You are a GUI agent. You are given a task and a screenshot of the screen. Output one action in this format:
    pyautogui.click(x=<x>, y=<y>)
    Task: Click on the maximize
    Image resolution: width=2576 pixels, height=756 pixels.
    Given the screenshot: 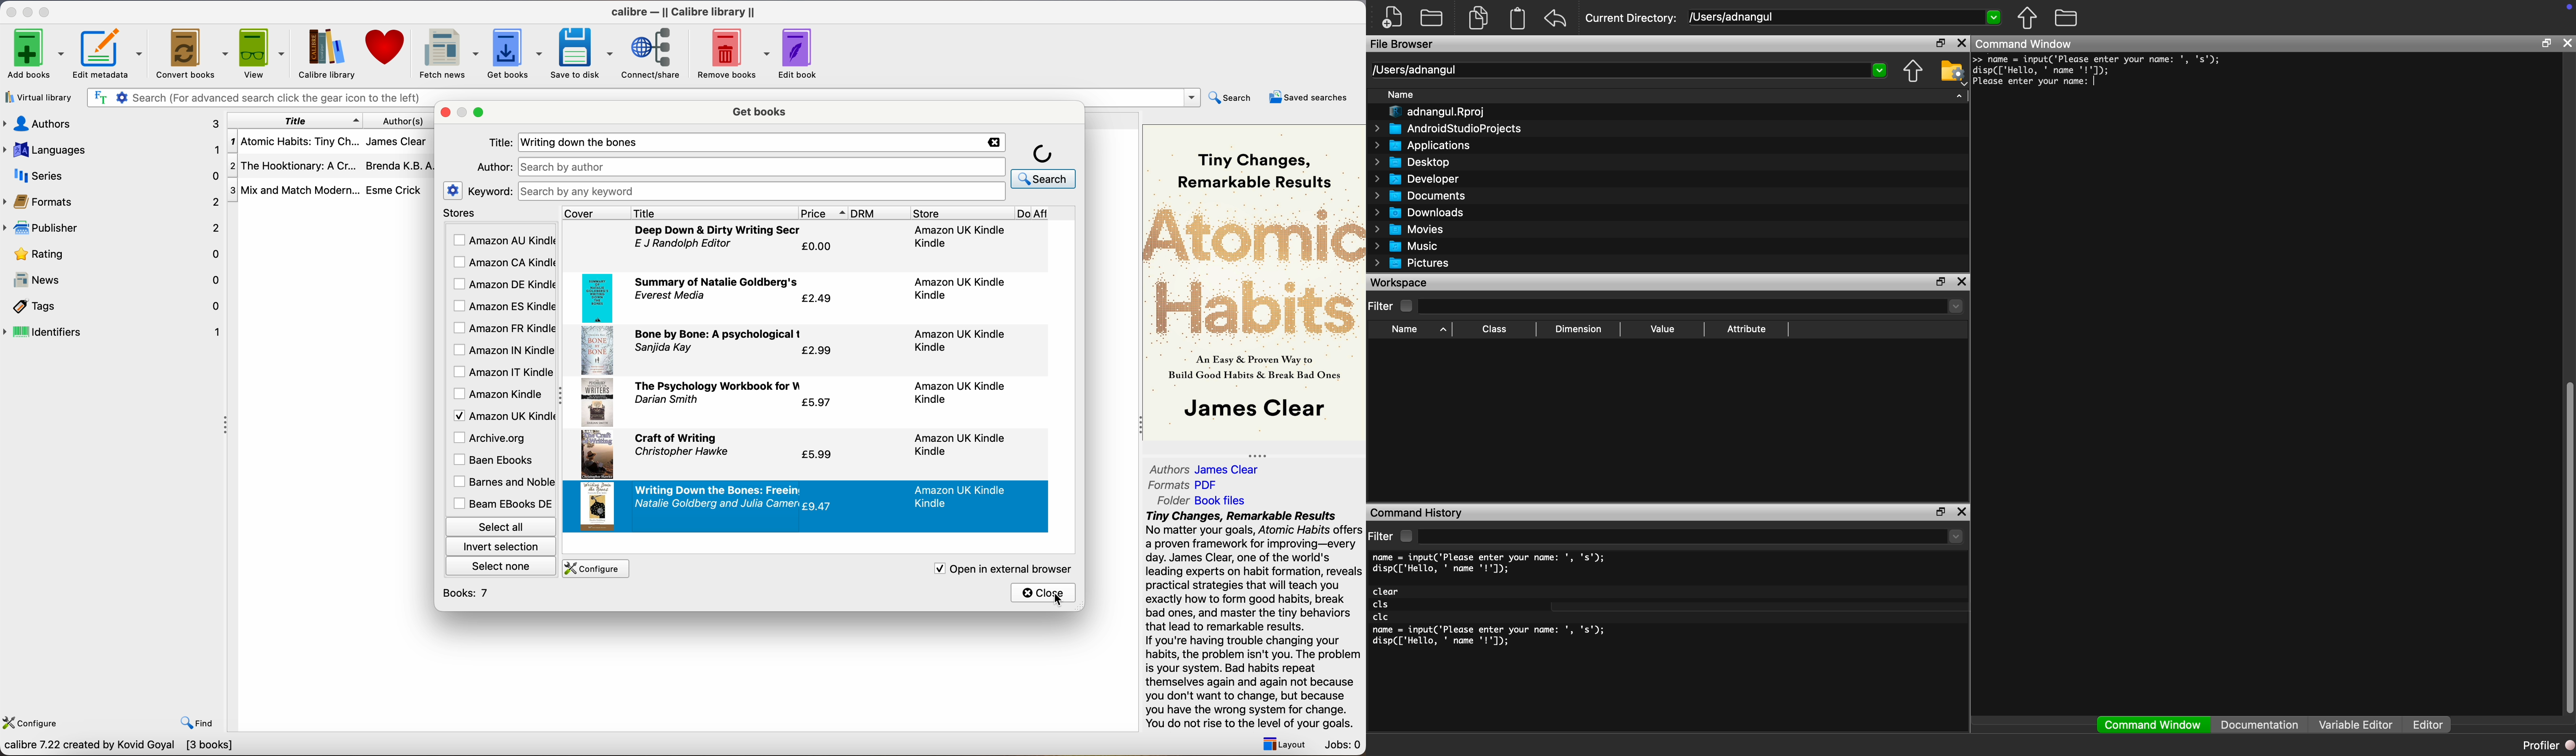 What is the action you would take?
    pyautogui.click(x=1941, y=281)
    